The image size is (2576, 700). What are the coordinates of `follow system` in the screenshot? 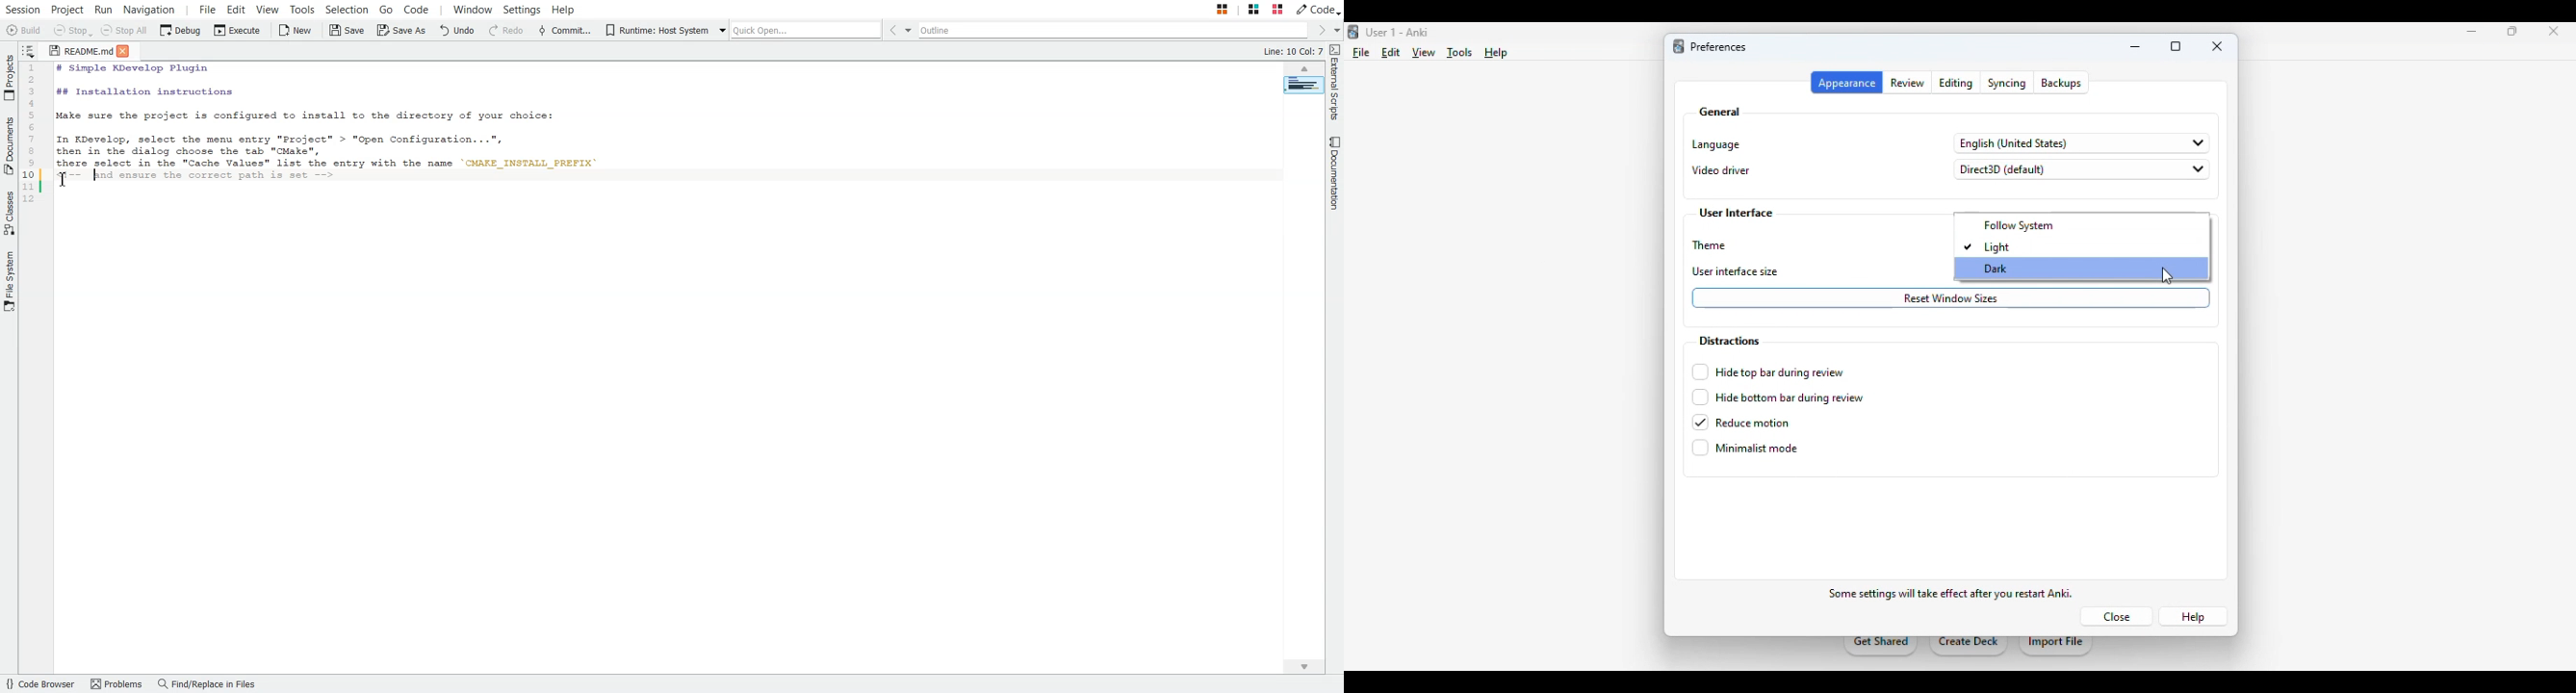 It's located at (2016, 226).